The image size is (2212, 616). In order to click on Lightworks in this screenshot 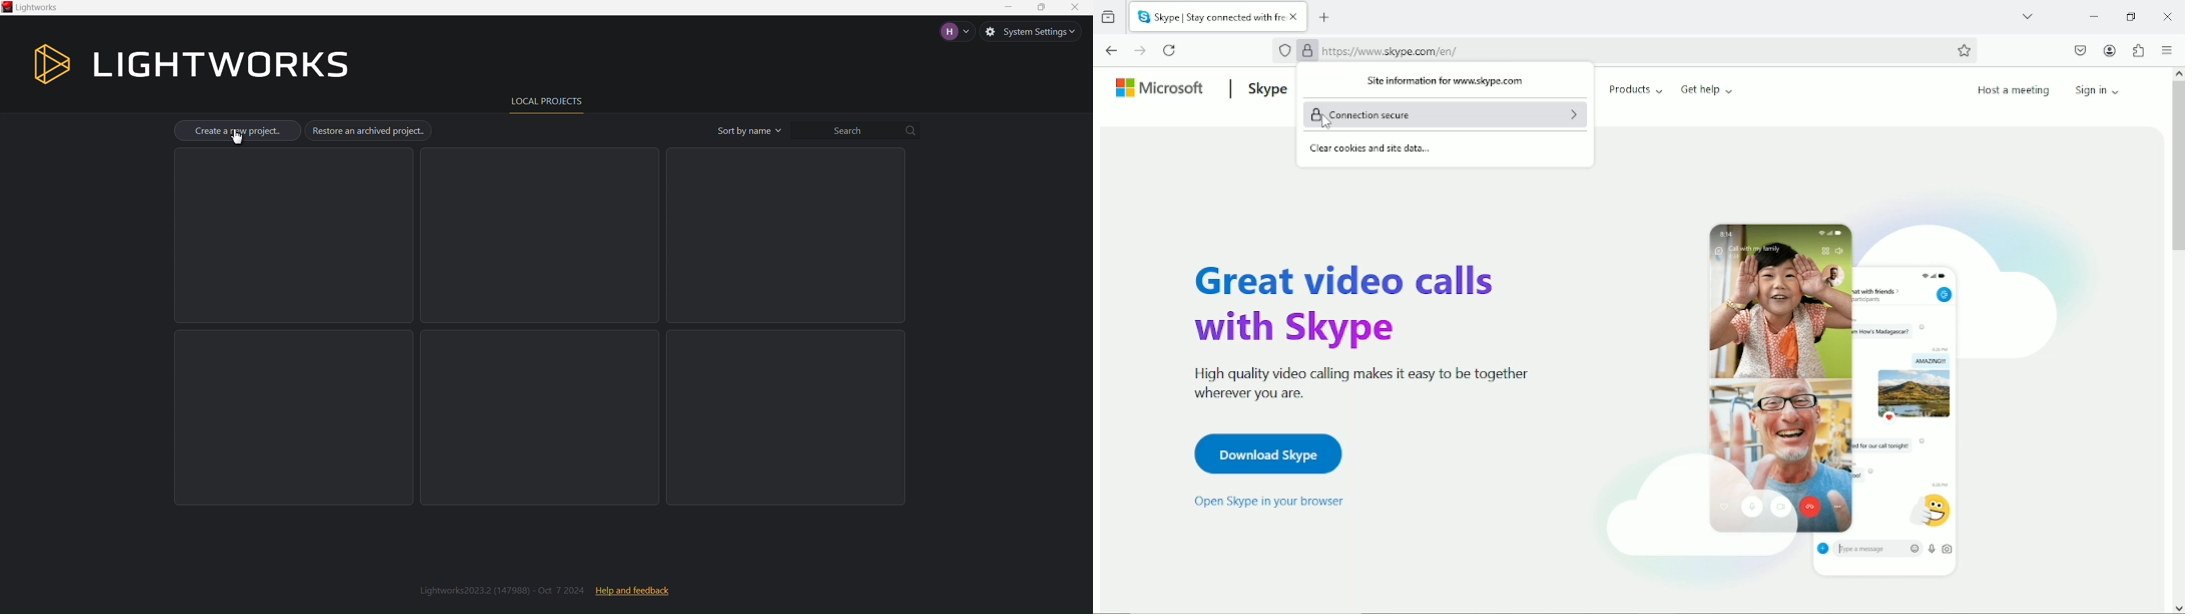, I will do `click(220, 64)`.